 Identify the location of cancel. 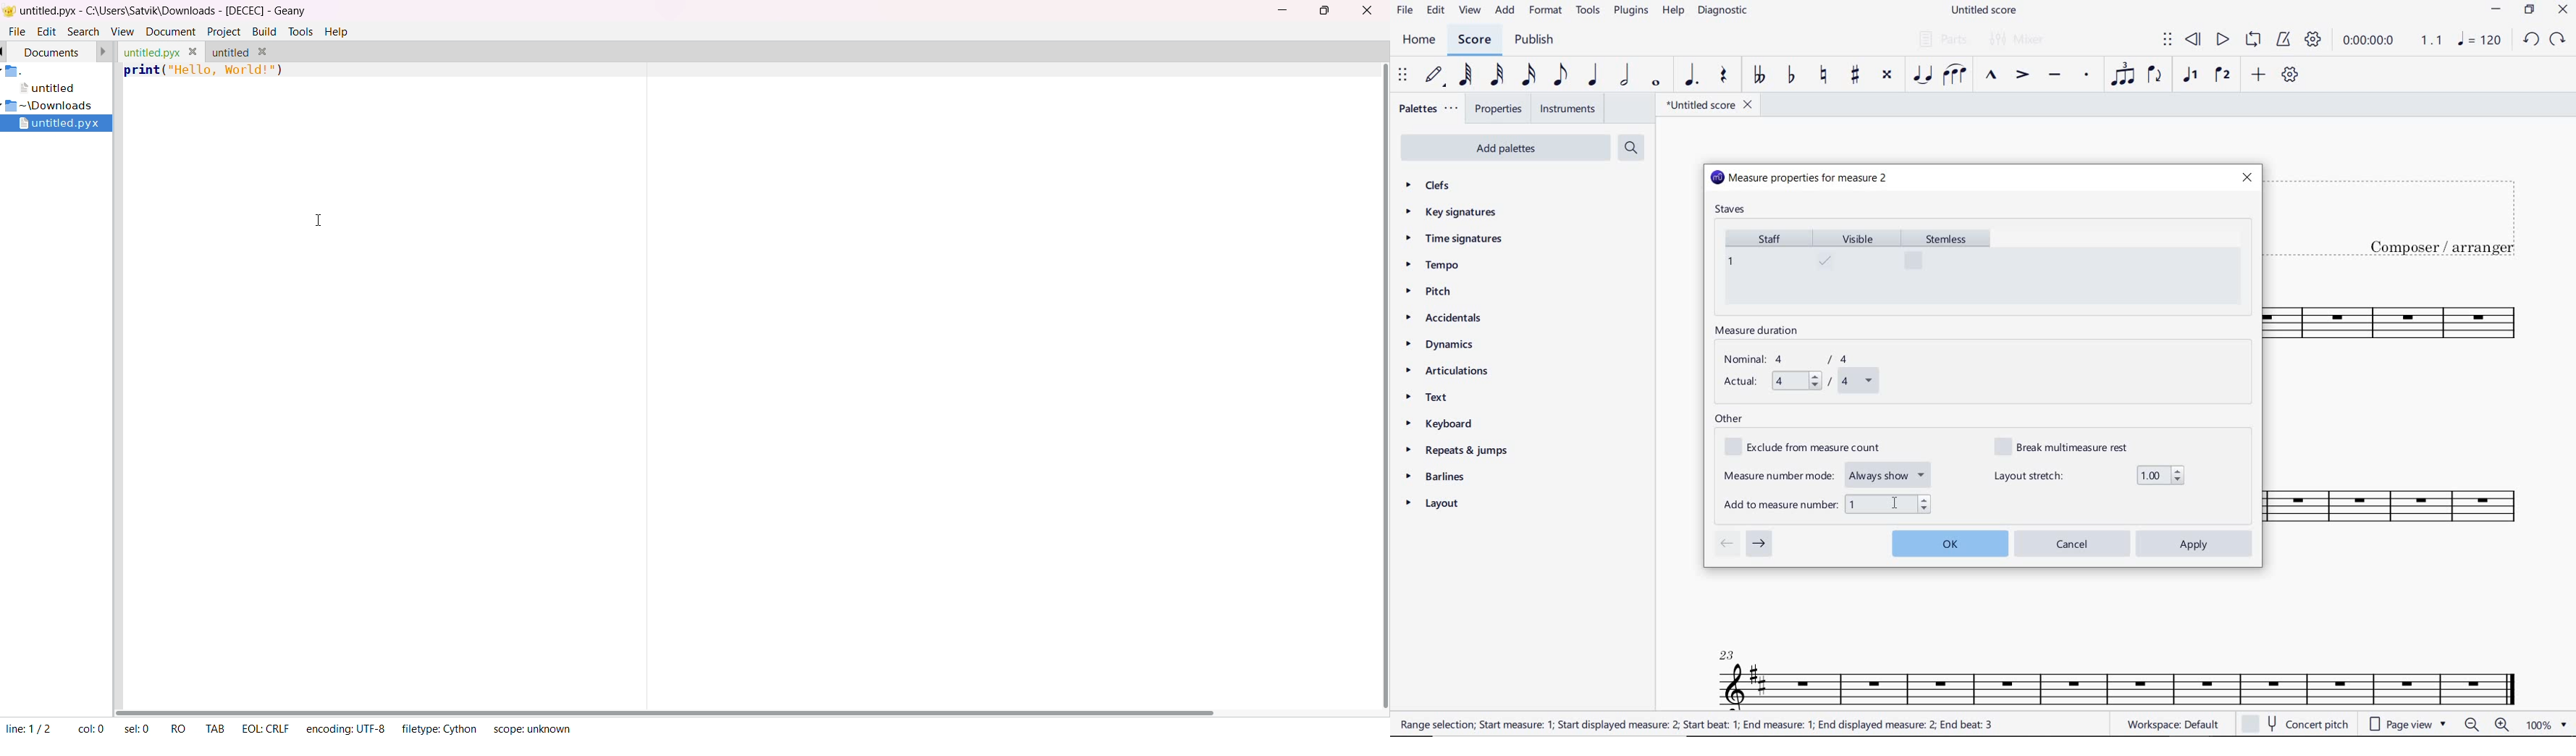
(2073, 543).